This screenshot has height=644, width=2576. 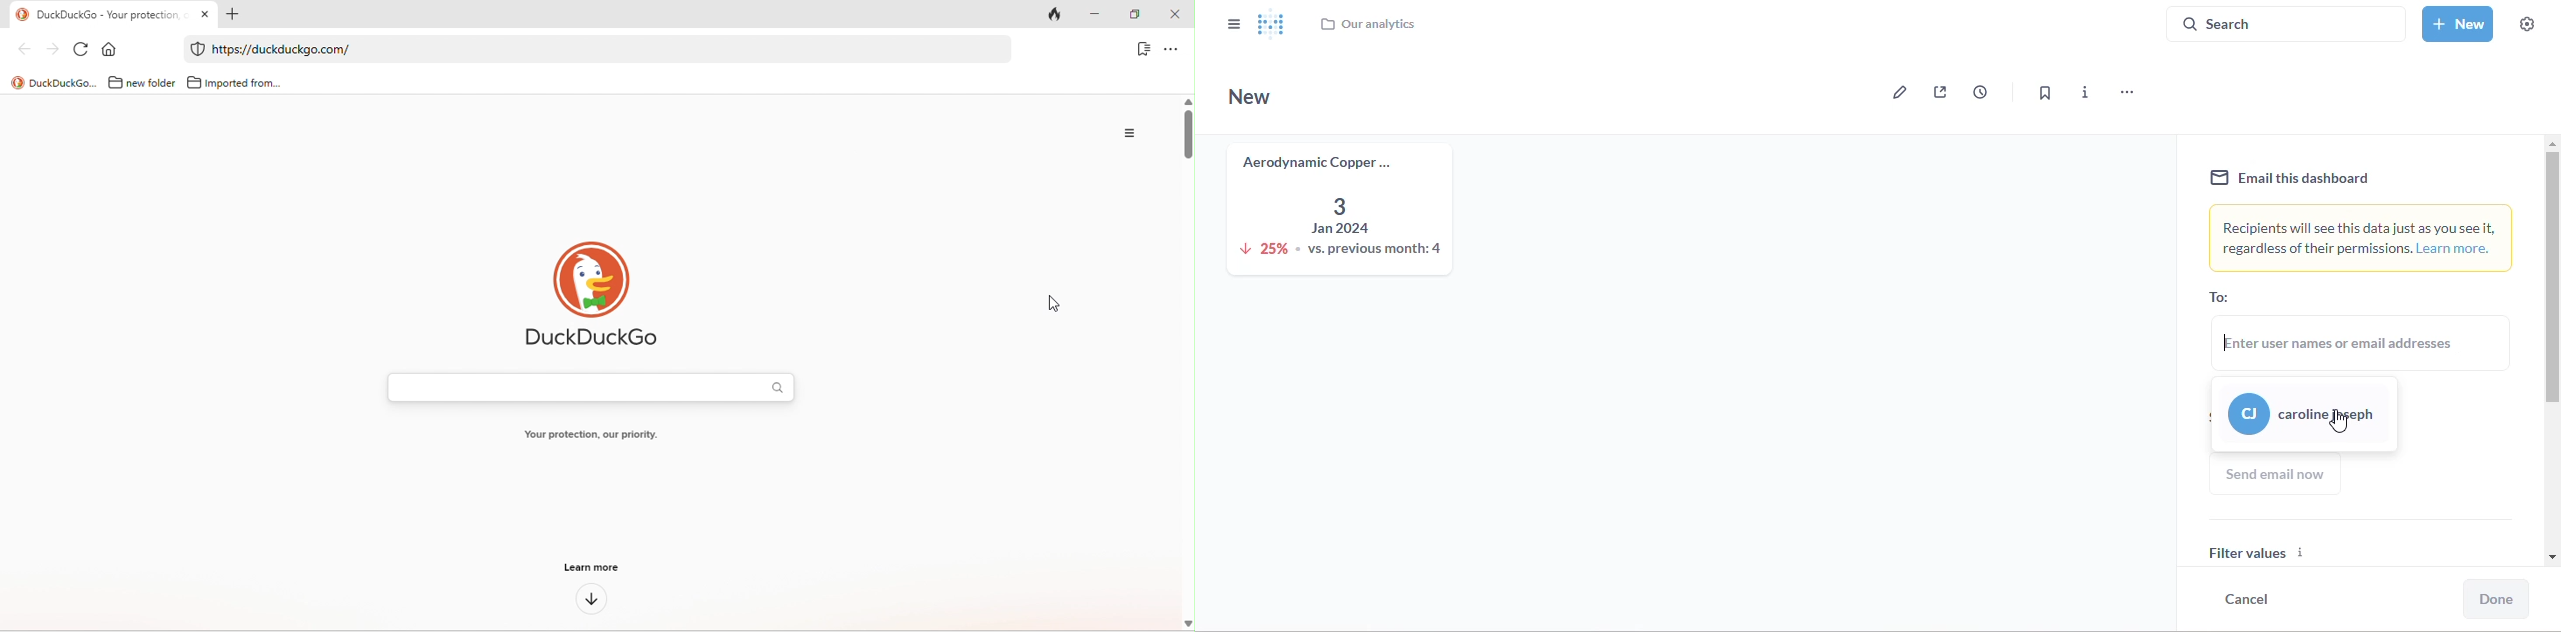 I want to click on user, so click(x=2304, y=416).